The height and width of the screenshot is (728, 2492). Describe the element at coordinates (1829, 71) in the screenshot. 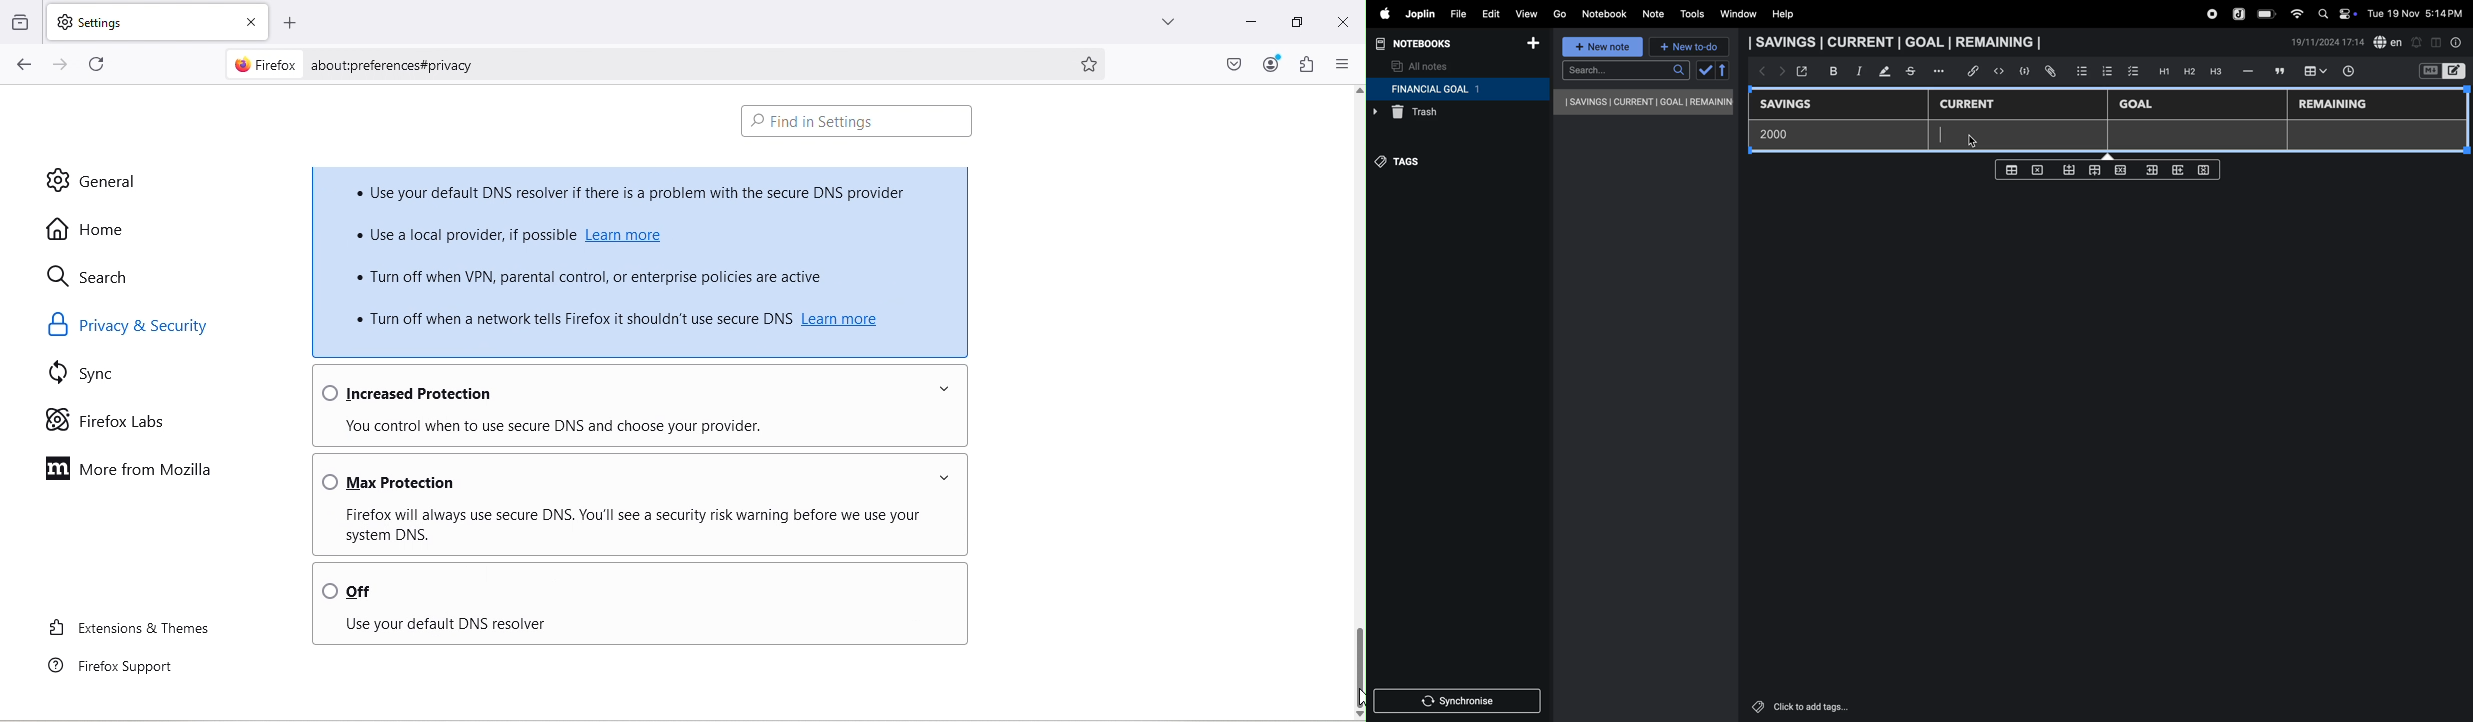

I see `bold` at that location.